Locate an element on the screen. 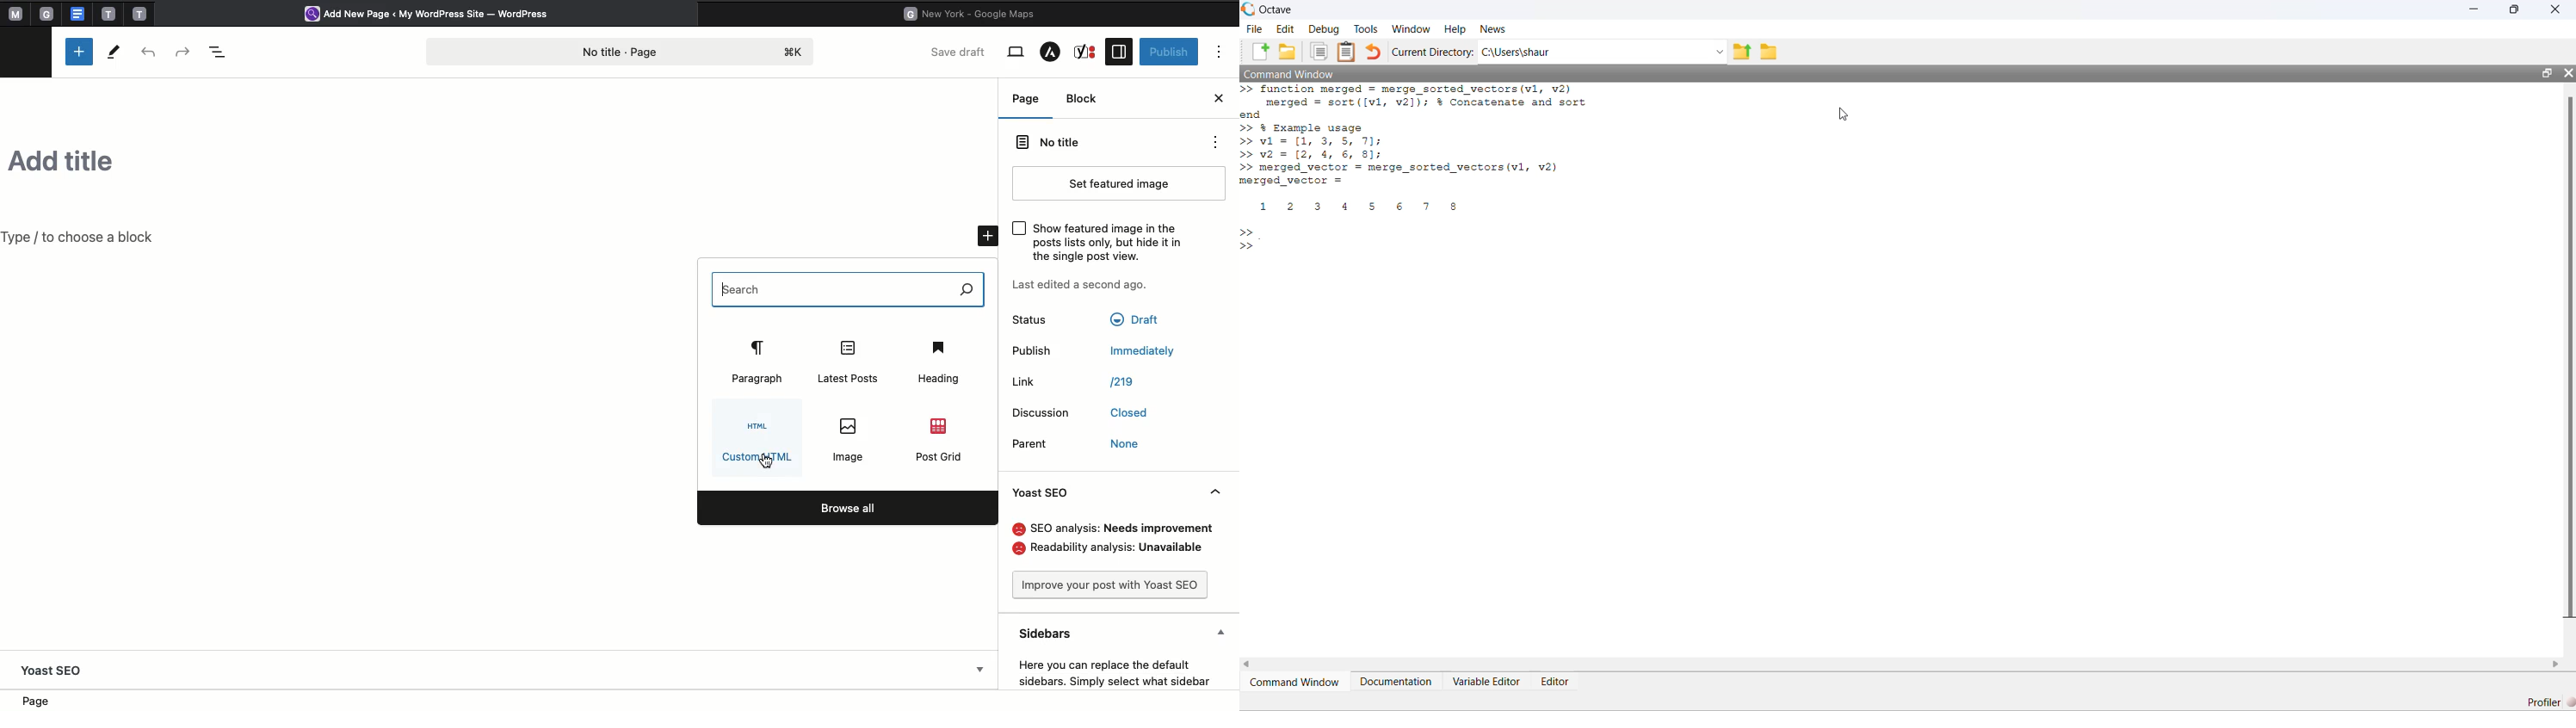  Link is located at coordinates (1073, 384).